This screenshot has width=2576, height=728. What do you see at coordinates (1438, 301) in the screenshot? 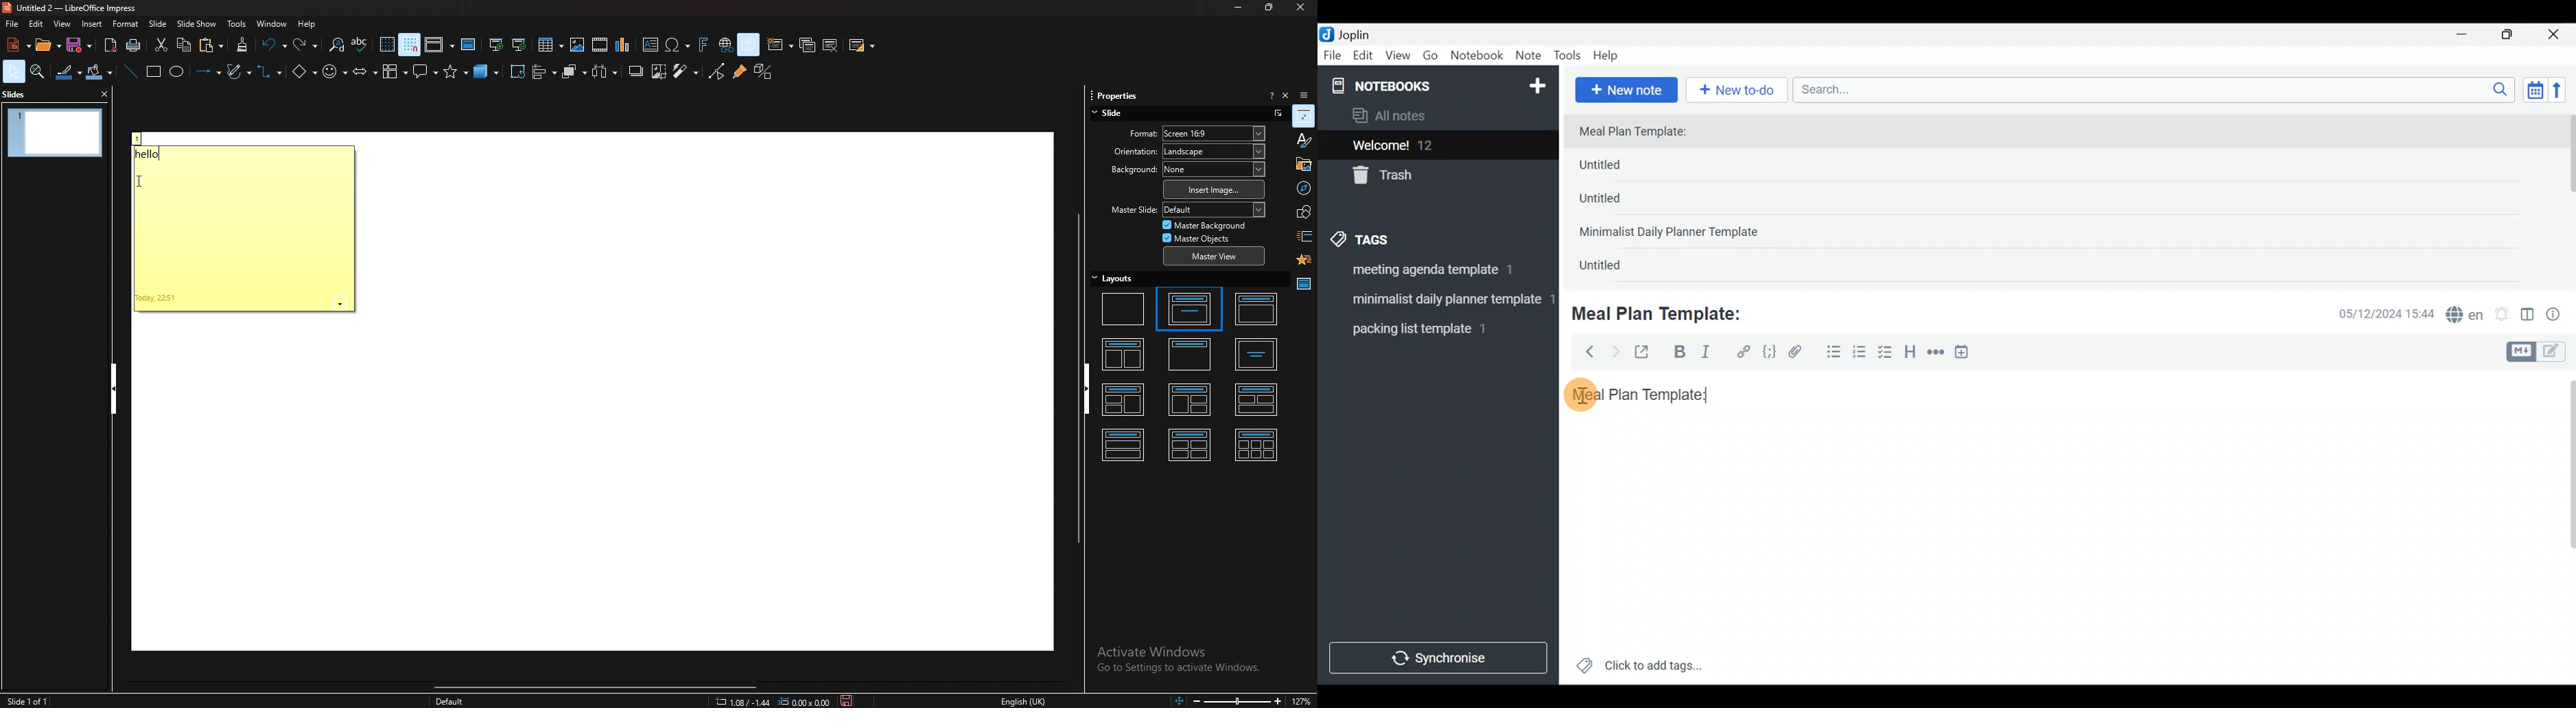
I see `Tag 2` at bounding box center [1438, 301].